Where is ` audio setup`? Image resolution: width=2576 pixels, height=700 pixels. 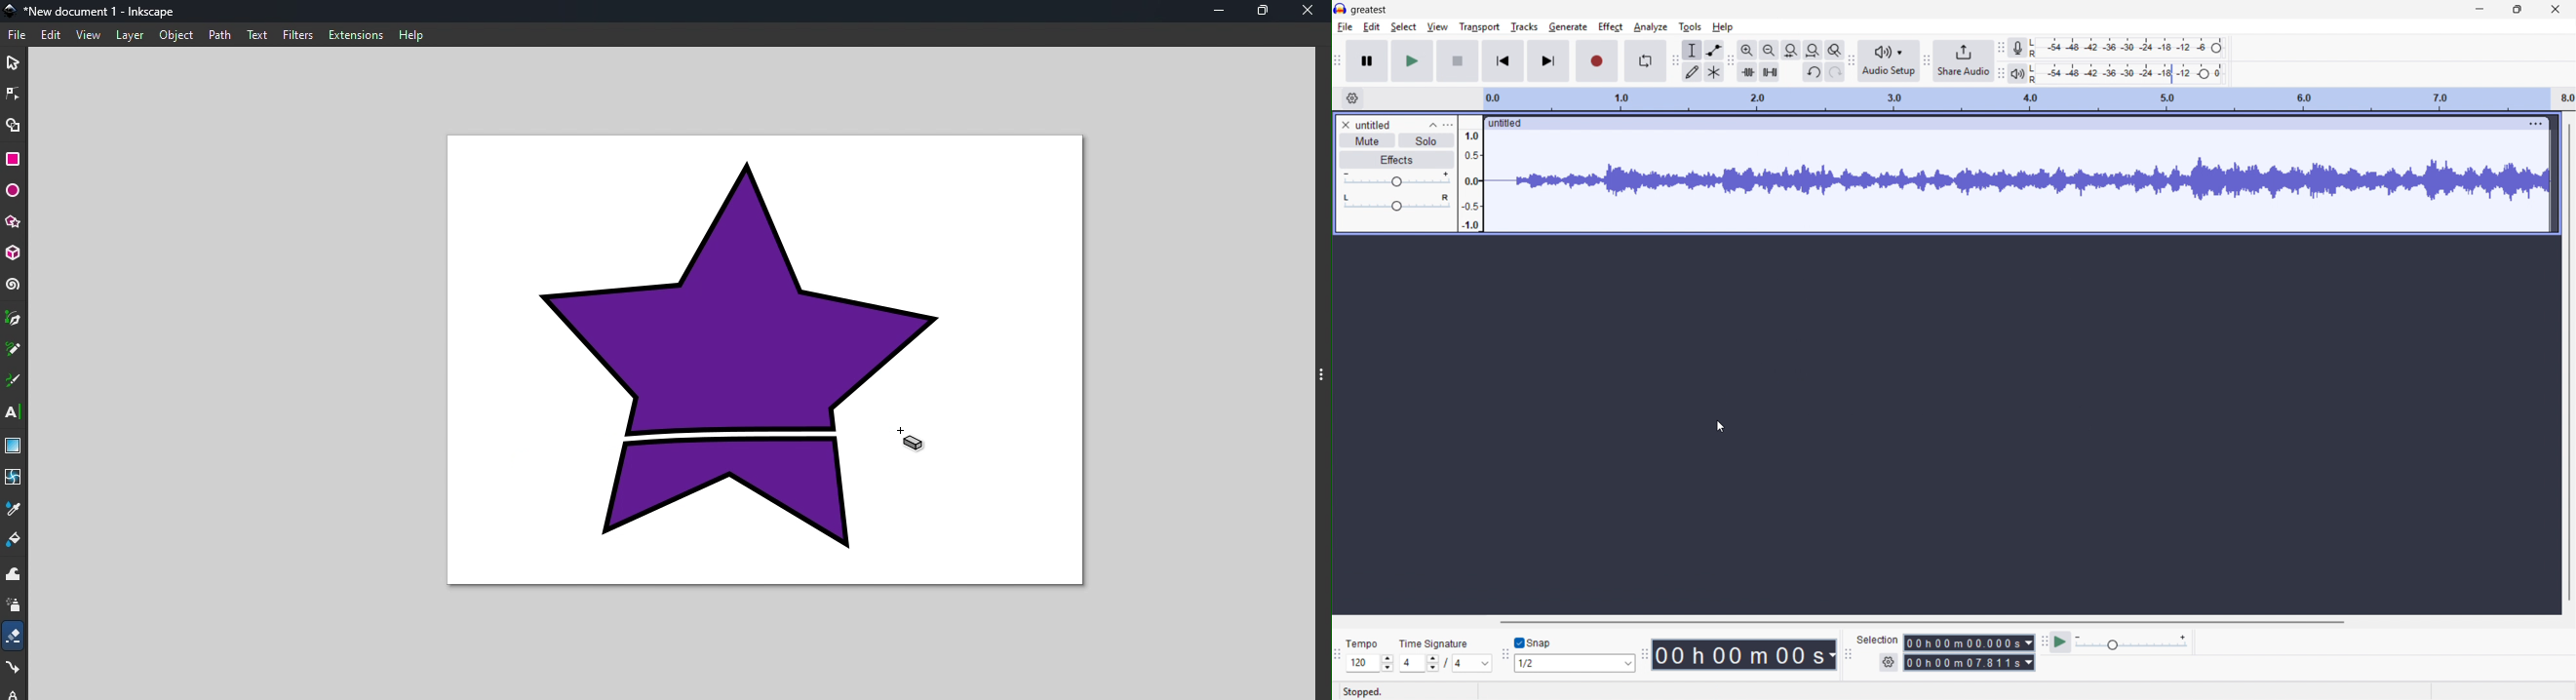
 audio setup is located at coordinates (1888, 61).